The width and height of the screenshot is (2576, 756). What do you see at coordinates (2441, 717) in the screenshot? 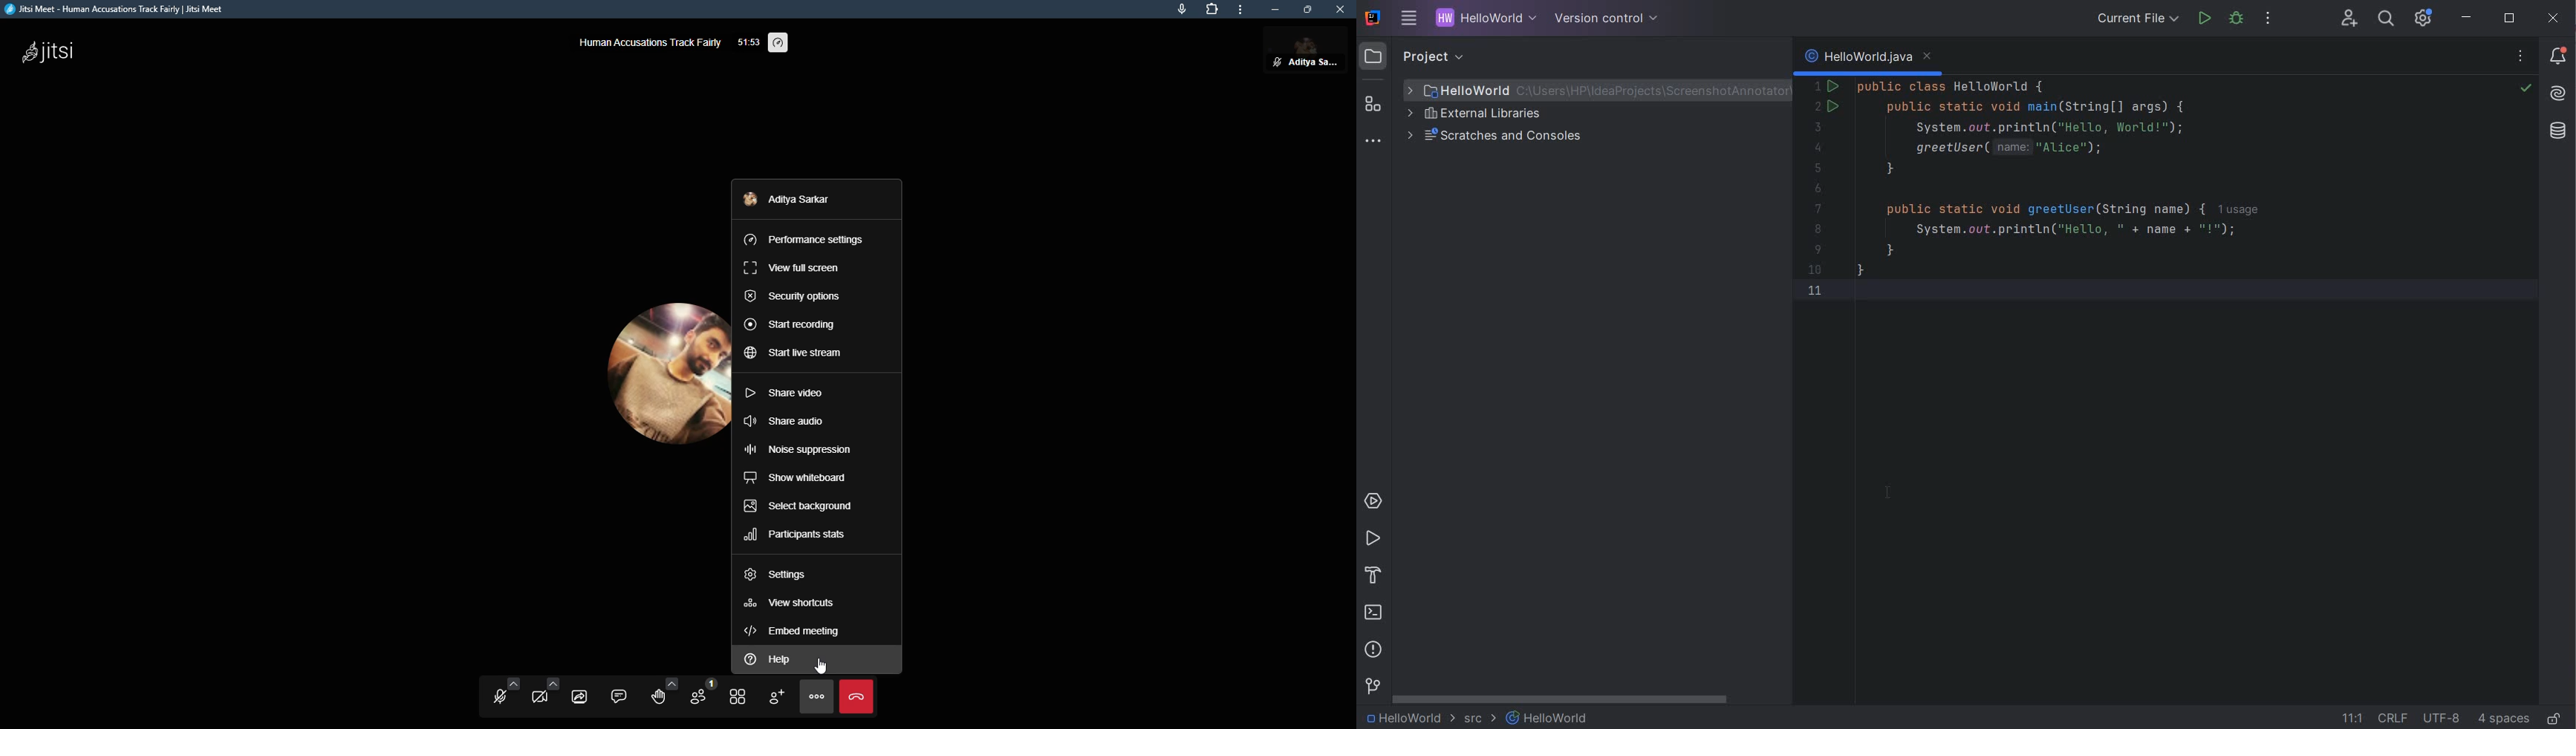
I see `FILE ENCODING` at bounding box center [2441, 717].